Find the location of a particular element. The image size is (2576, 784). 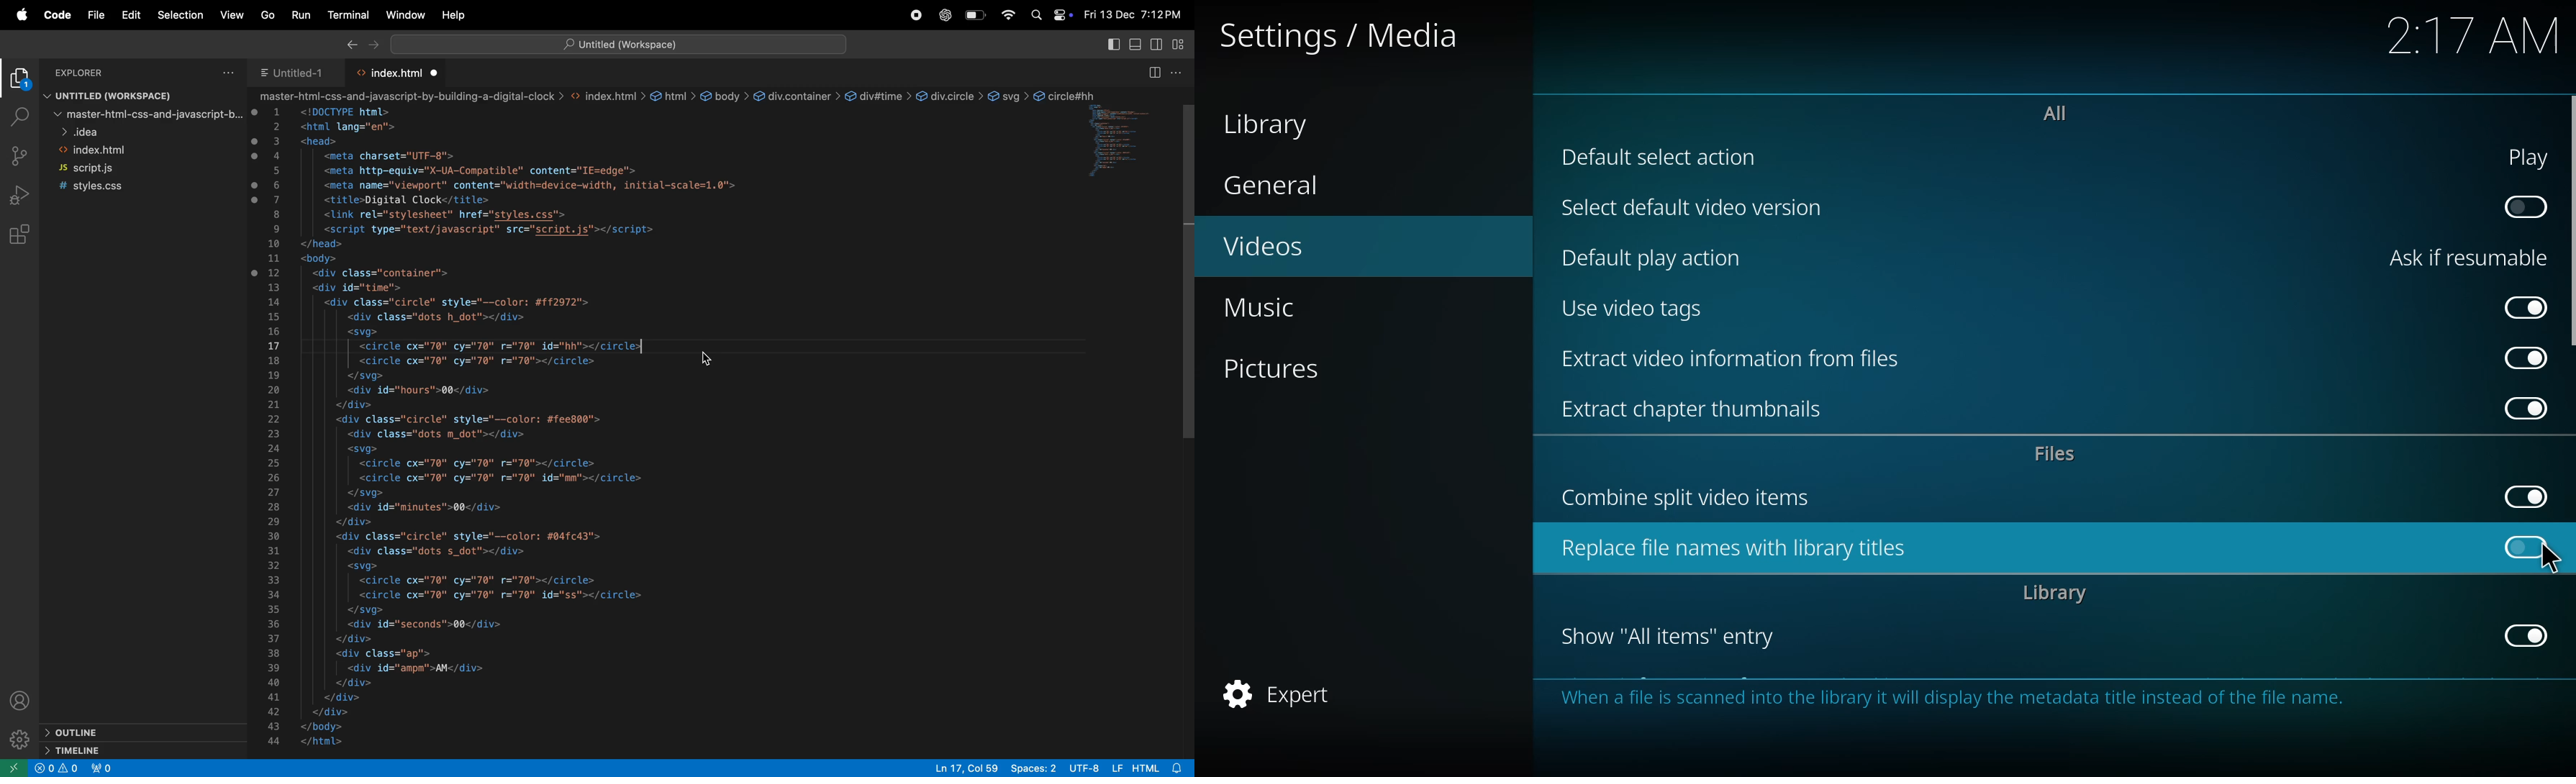

default play action is located at coordinates (1653, 258).